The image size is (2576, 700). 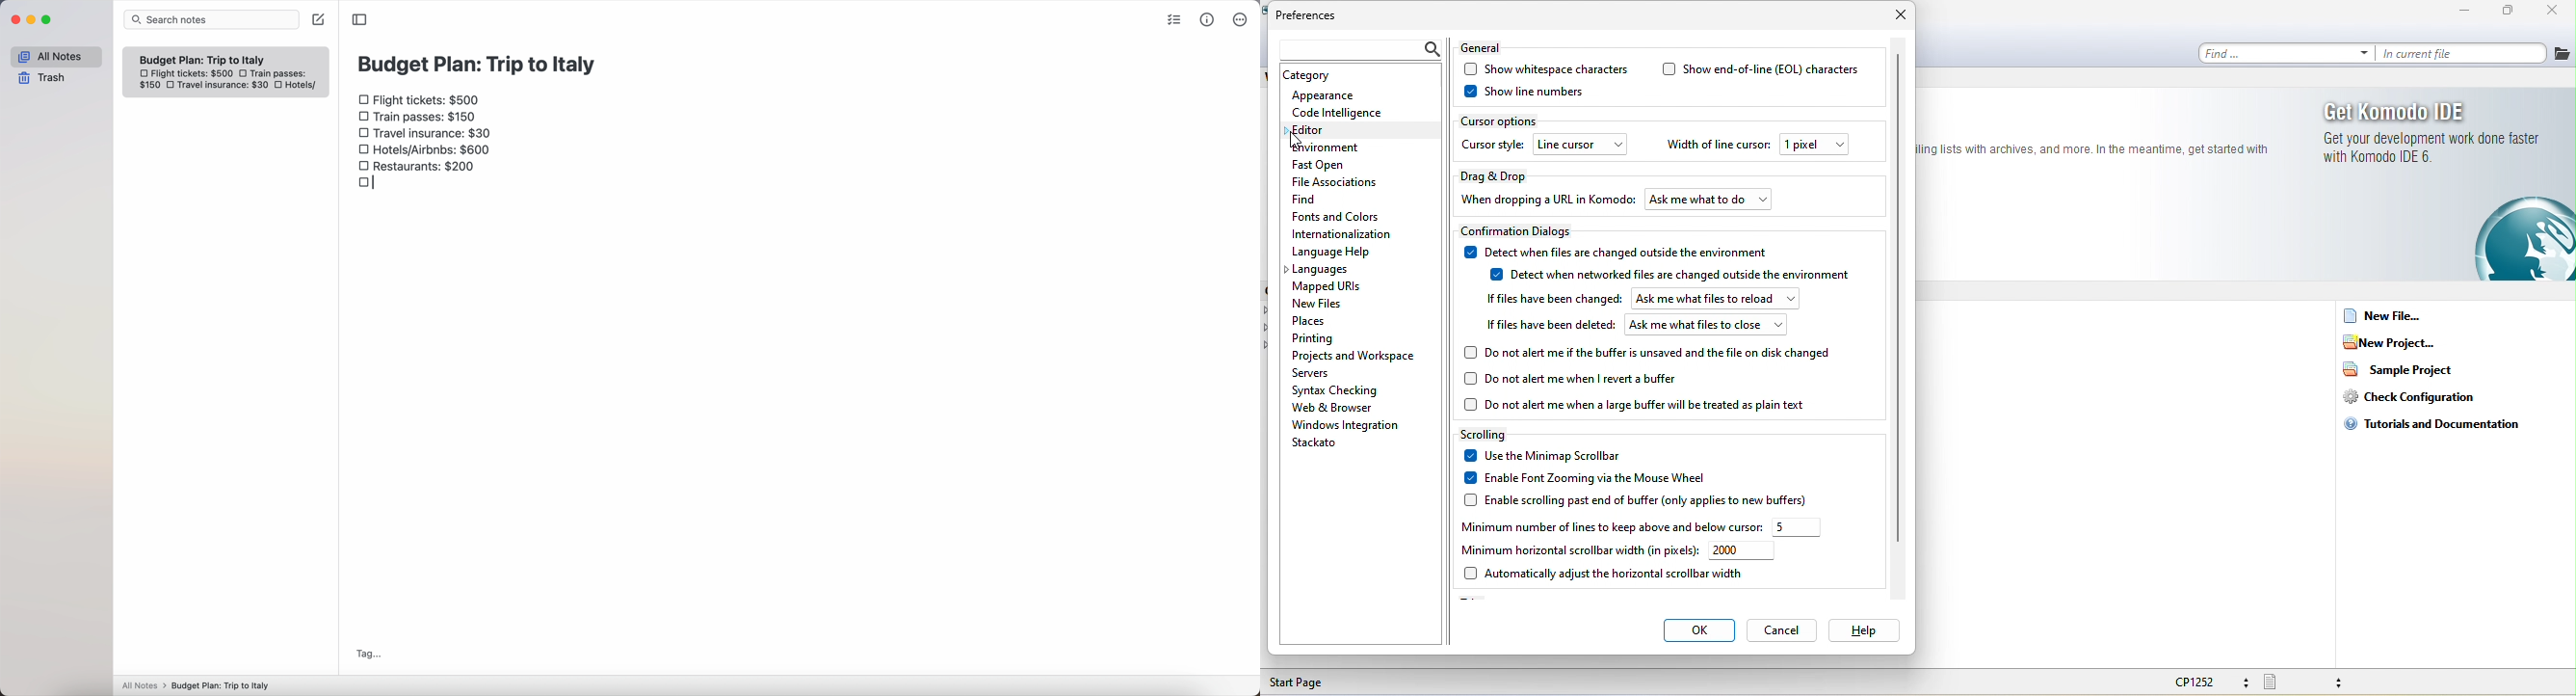 I want to click on Budget plan trip to Italy note, so click(x=203, y=59).